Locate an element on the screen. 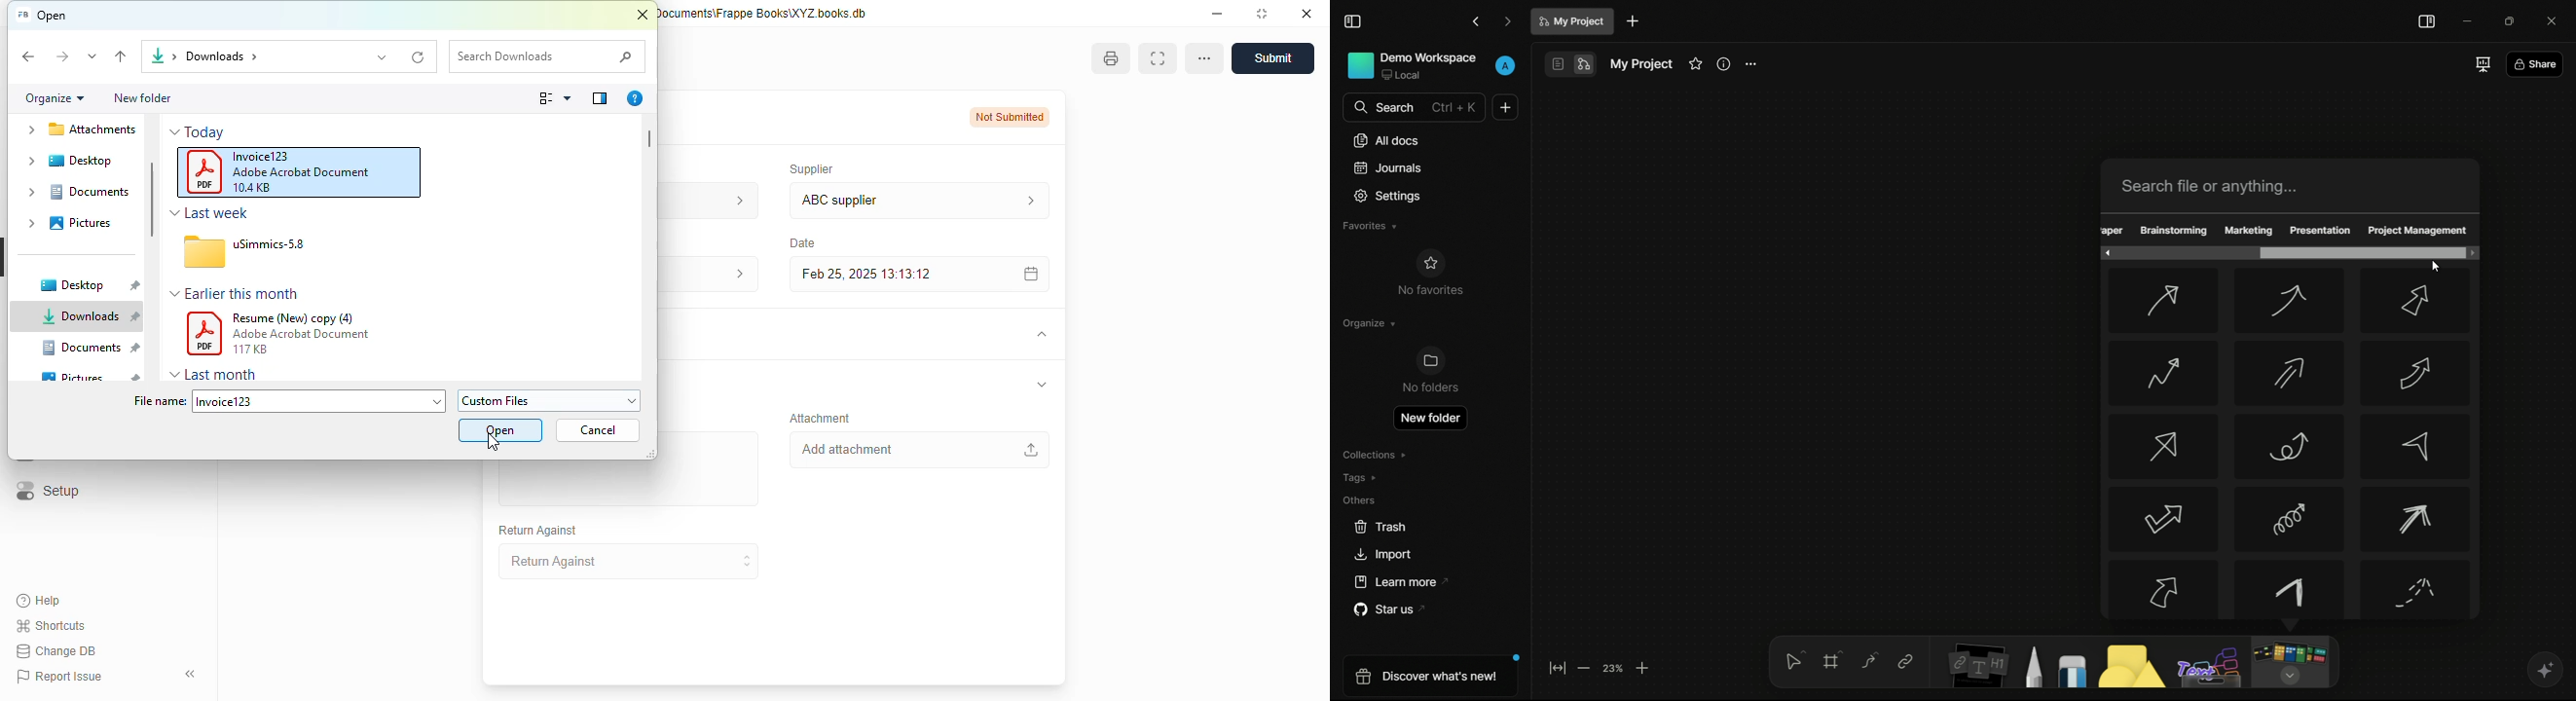 Image resolution: width=2576 pixels, height=728 pixels. cursor is located at coordinates (494, 442).